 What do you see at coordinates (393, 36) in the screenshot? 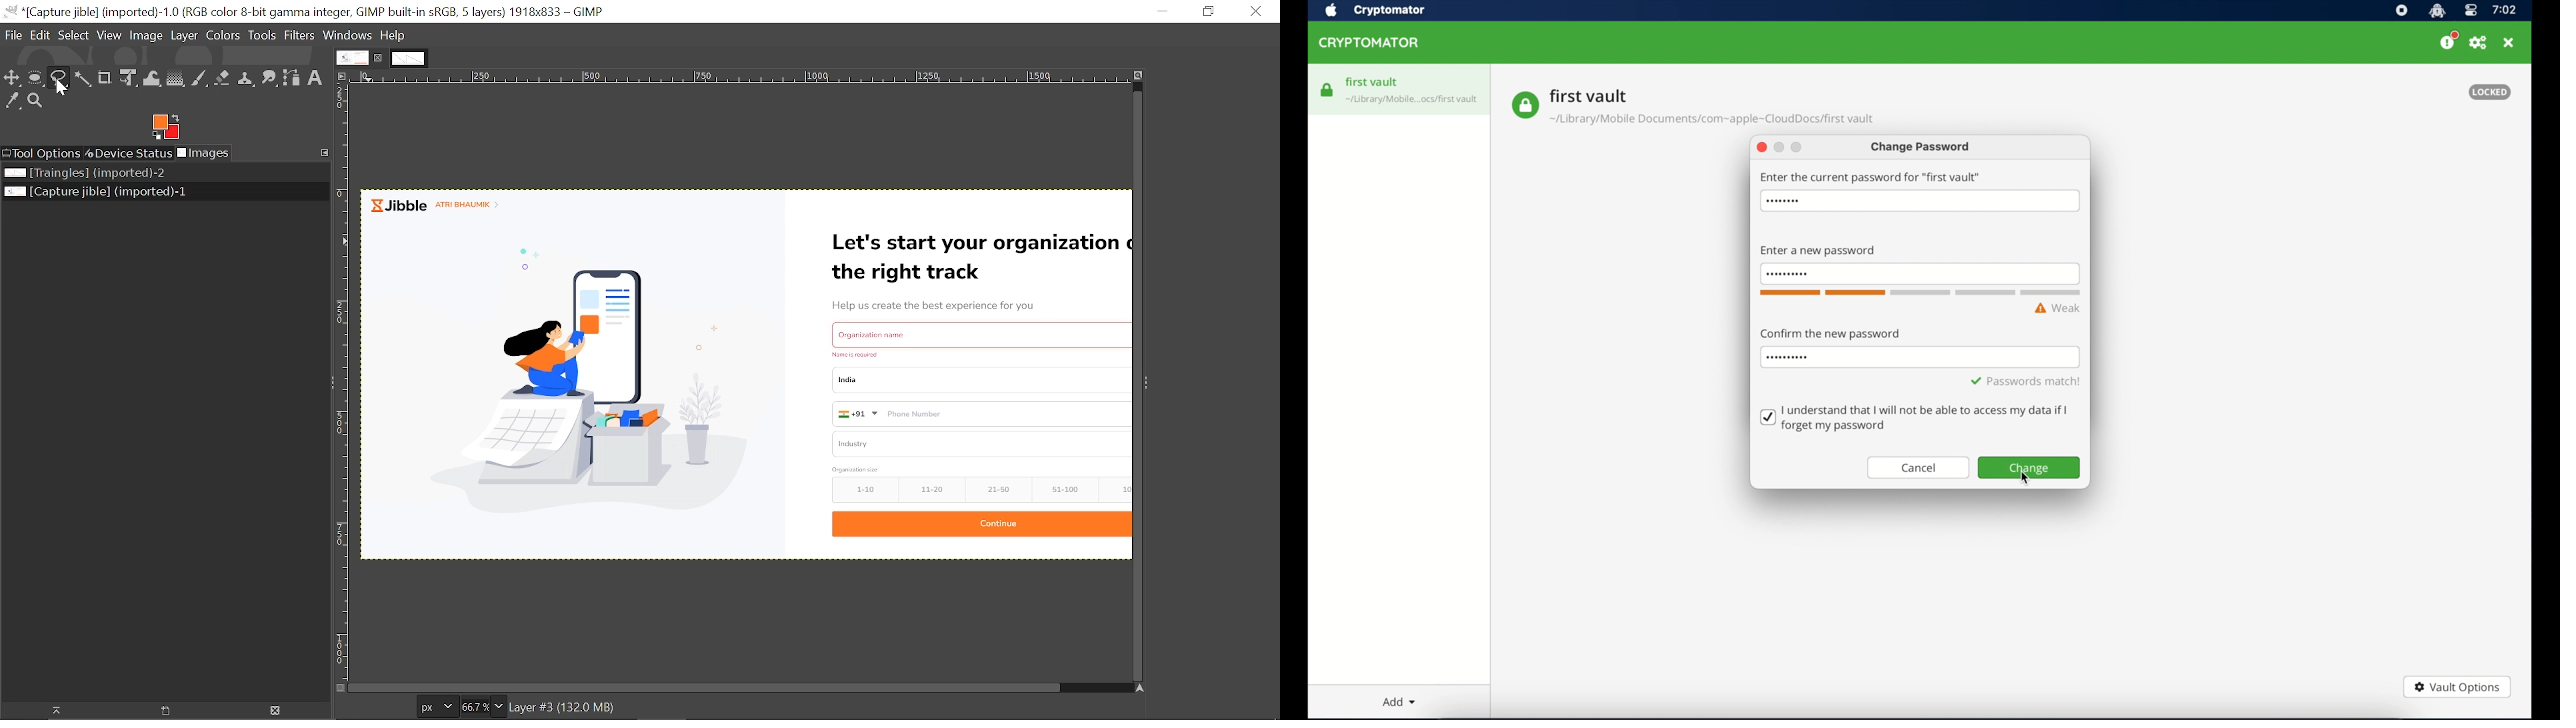
I see `Help` at bounding box center [393, 36].